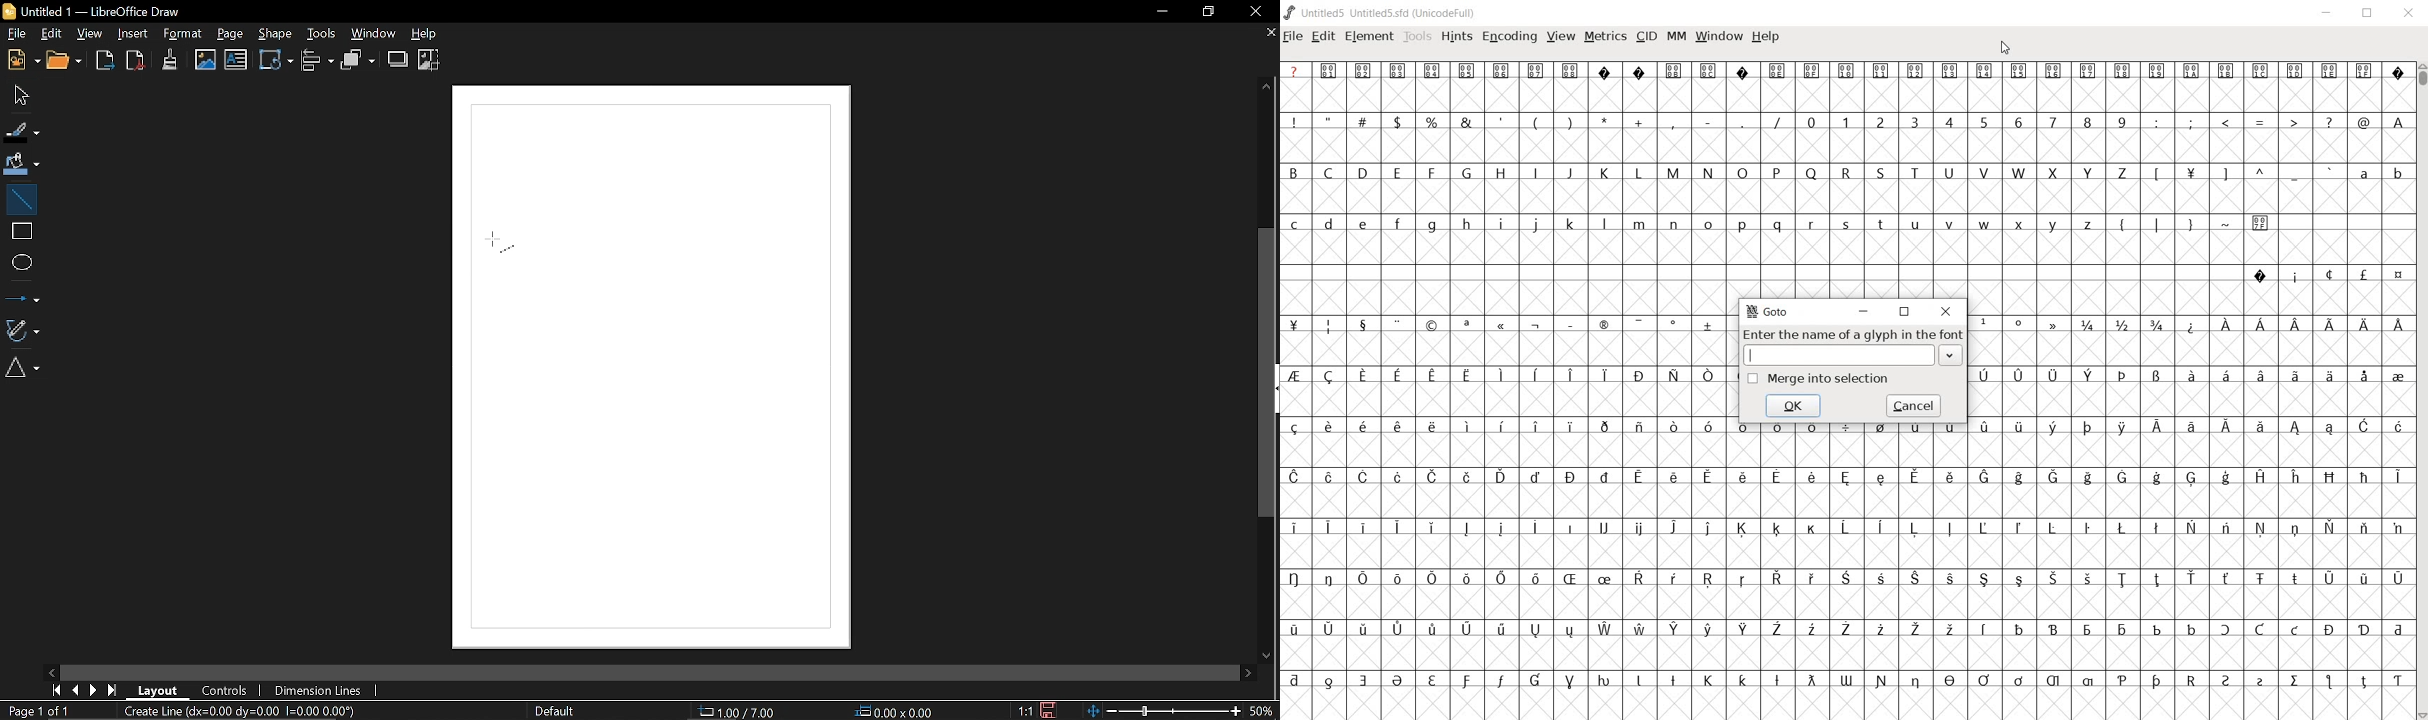  I want to click on w, so click(1983, 224).